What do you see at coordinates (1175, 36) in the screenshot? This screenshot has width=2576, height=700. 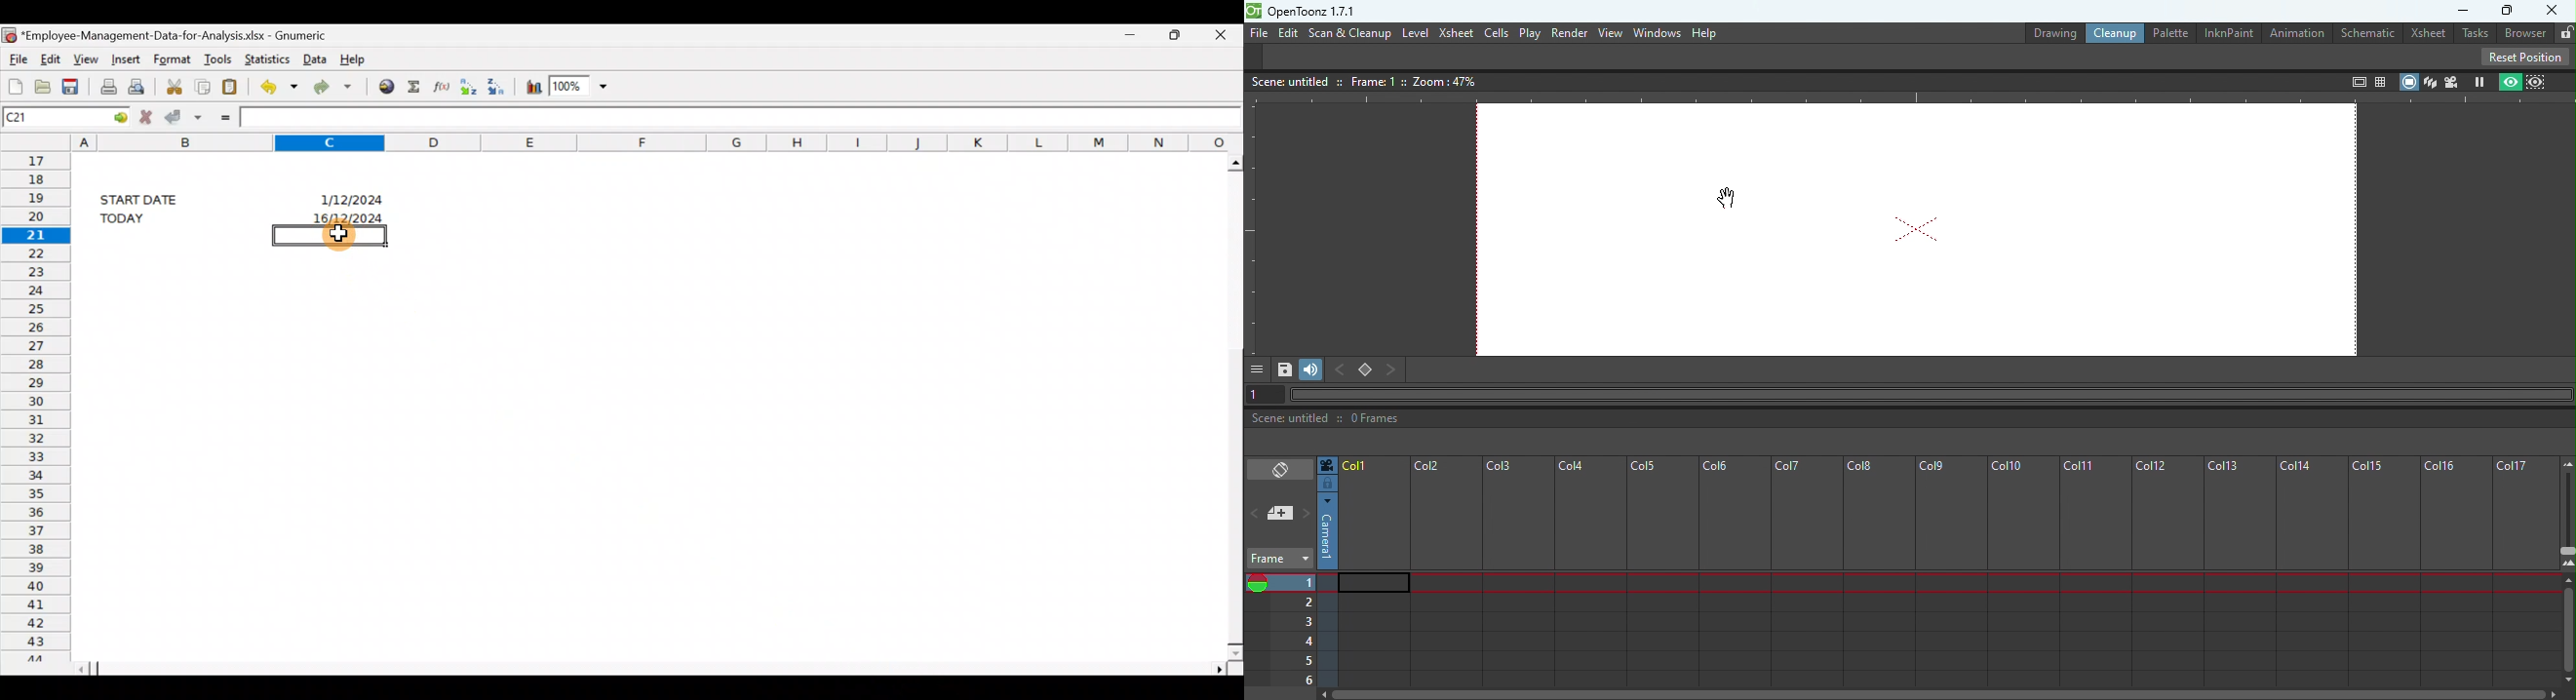 I see `Maximize` at bounding box center [1175, 36].